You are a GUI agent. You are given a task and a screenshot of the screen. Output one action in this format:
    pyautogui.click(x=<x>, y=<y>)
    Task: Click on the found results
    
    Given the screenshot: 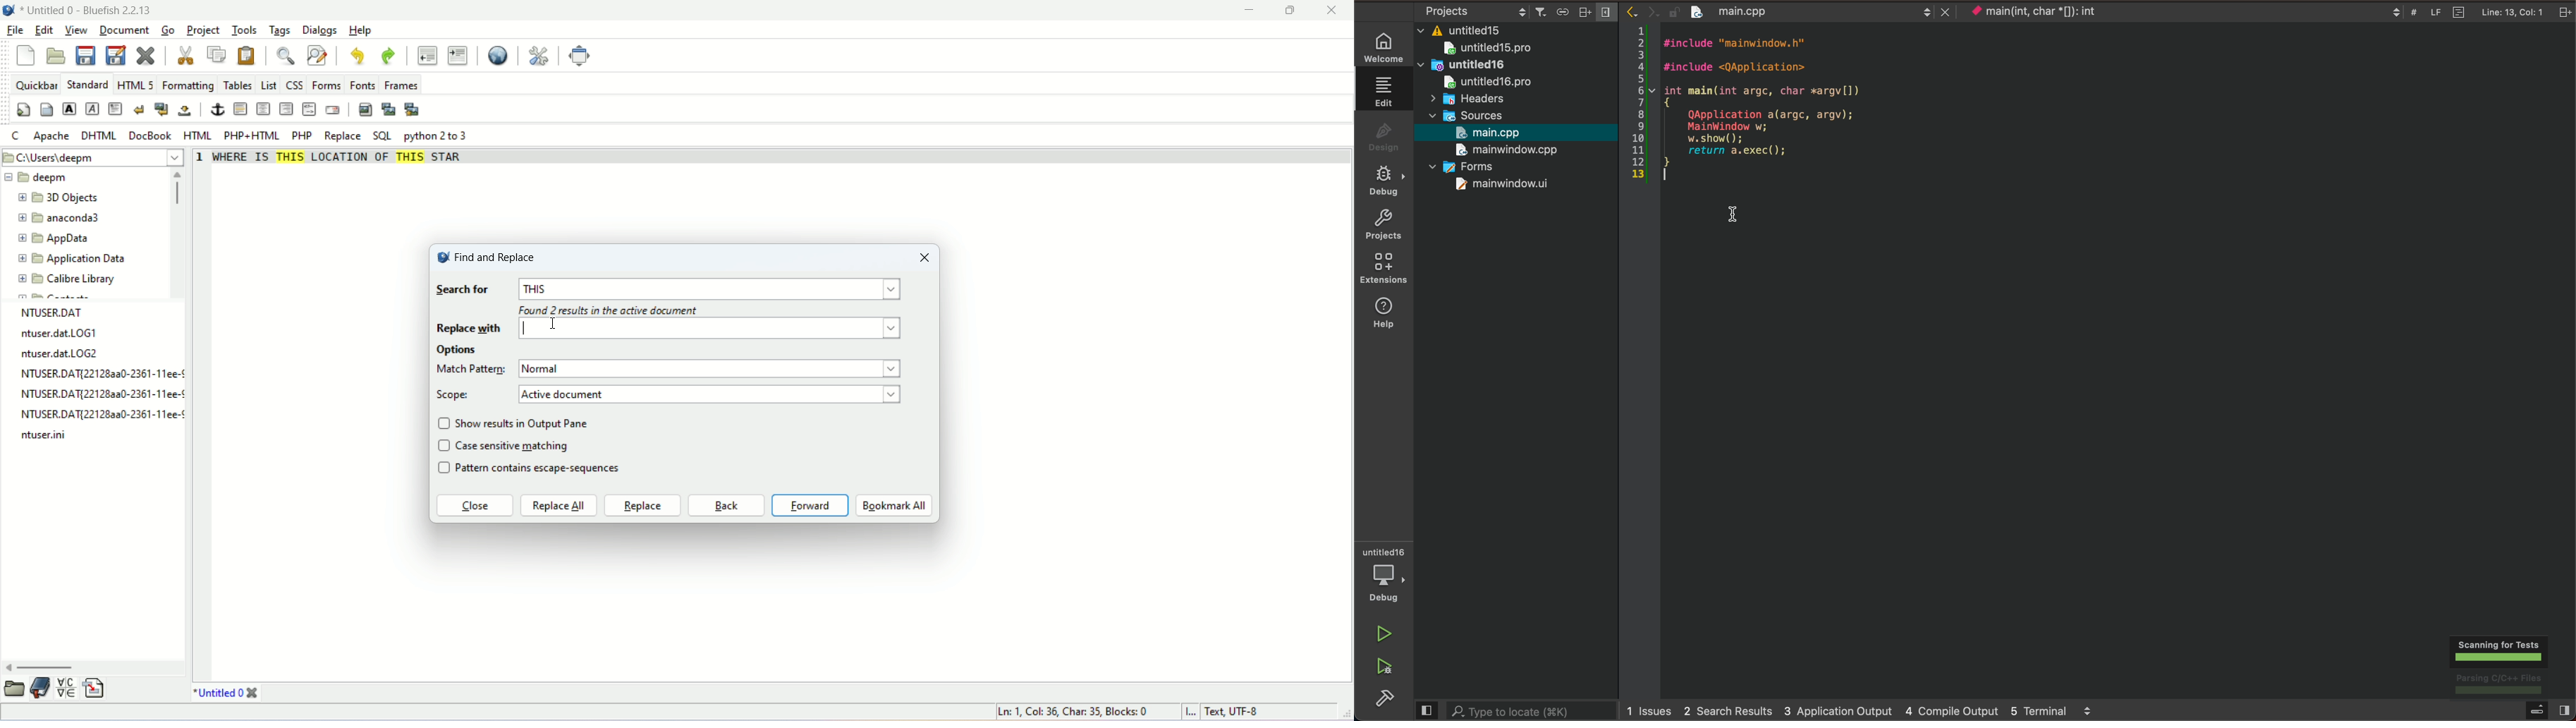 What is the action you would take?
    pyautogui.click(x=608, y=313)
    